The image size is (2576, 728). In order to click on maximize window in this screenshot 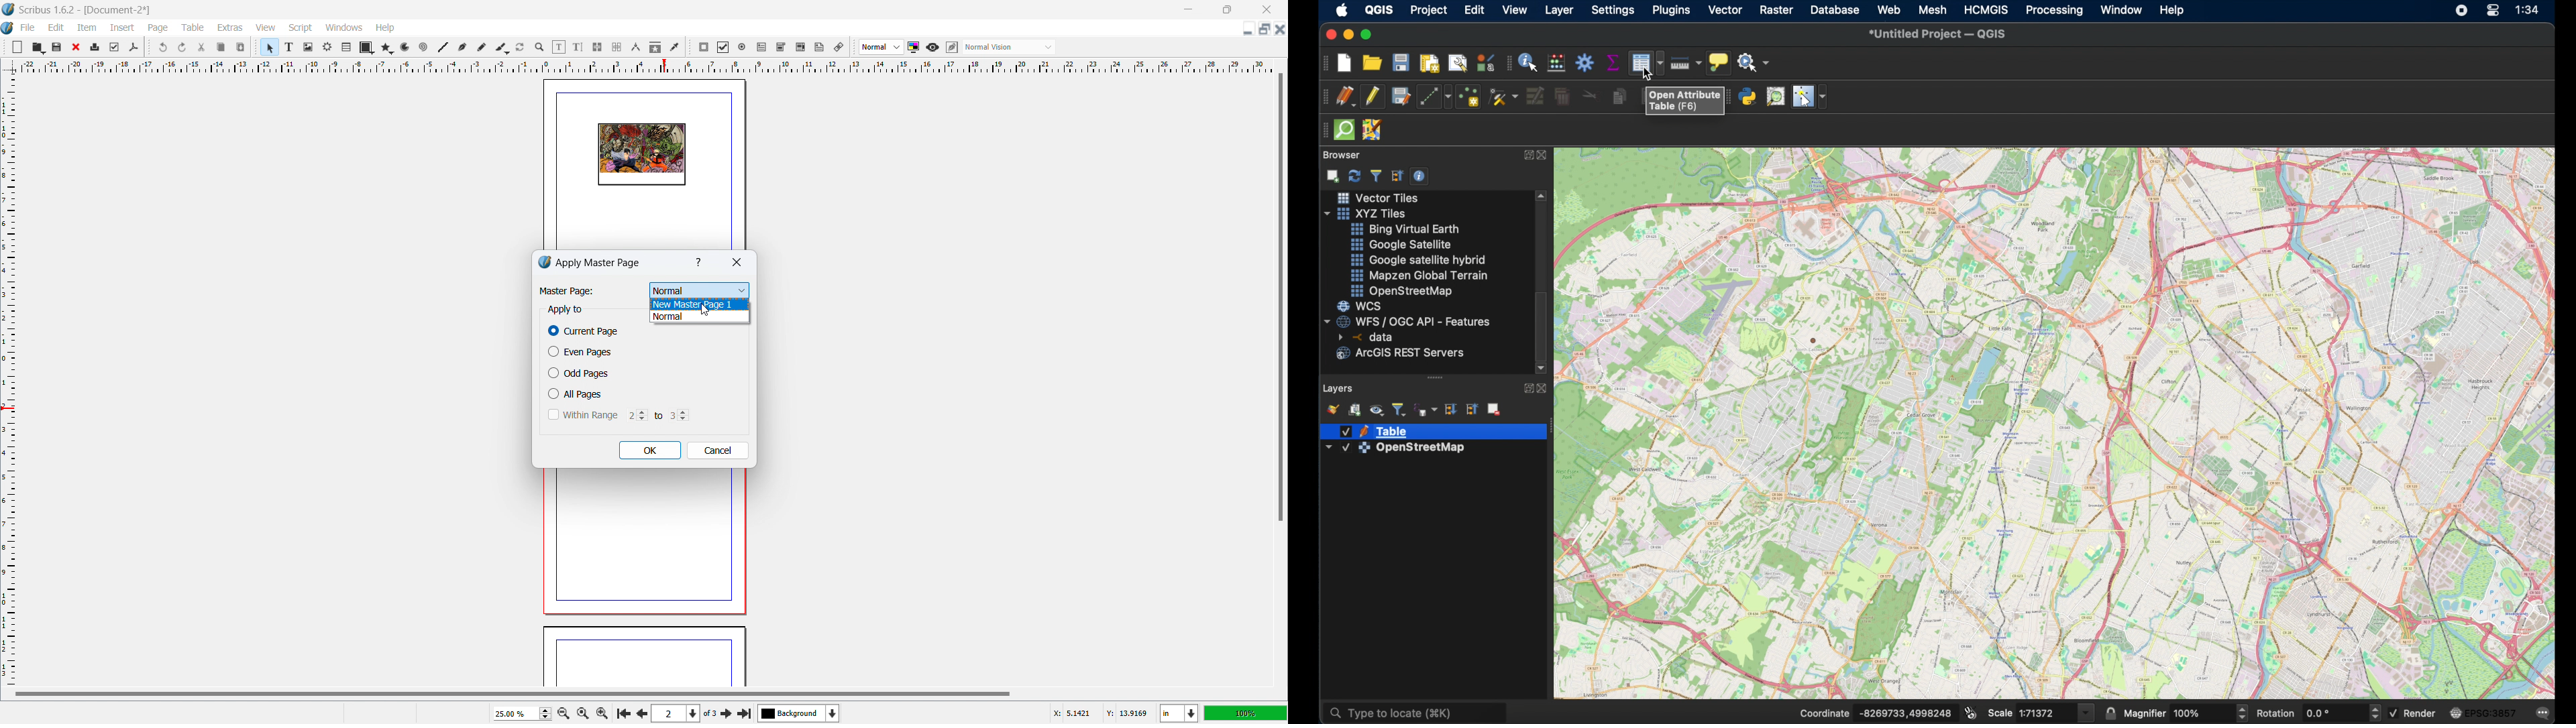, I will do `click(1226, 9)`.